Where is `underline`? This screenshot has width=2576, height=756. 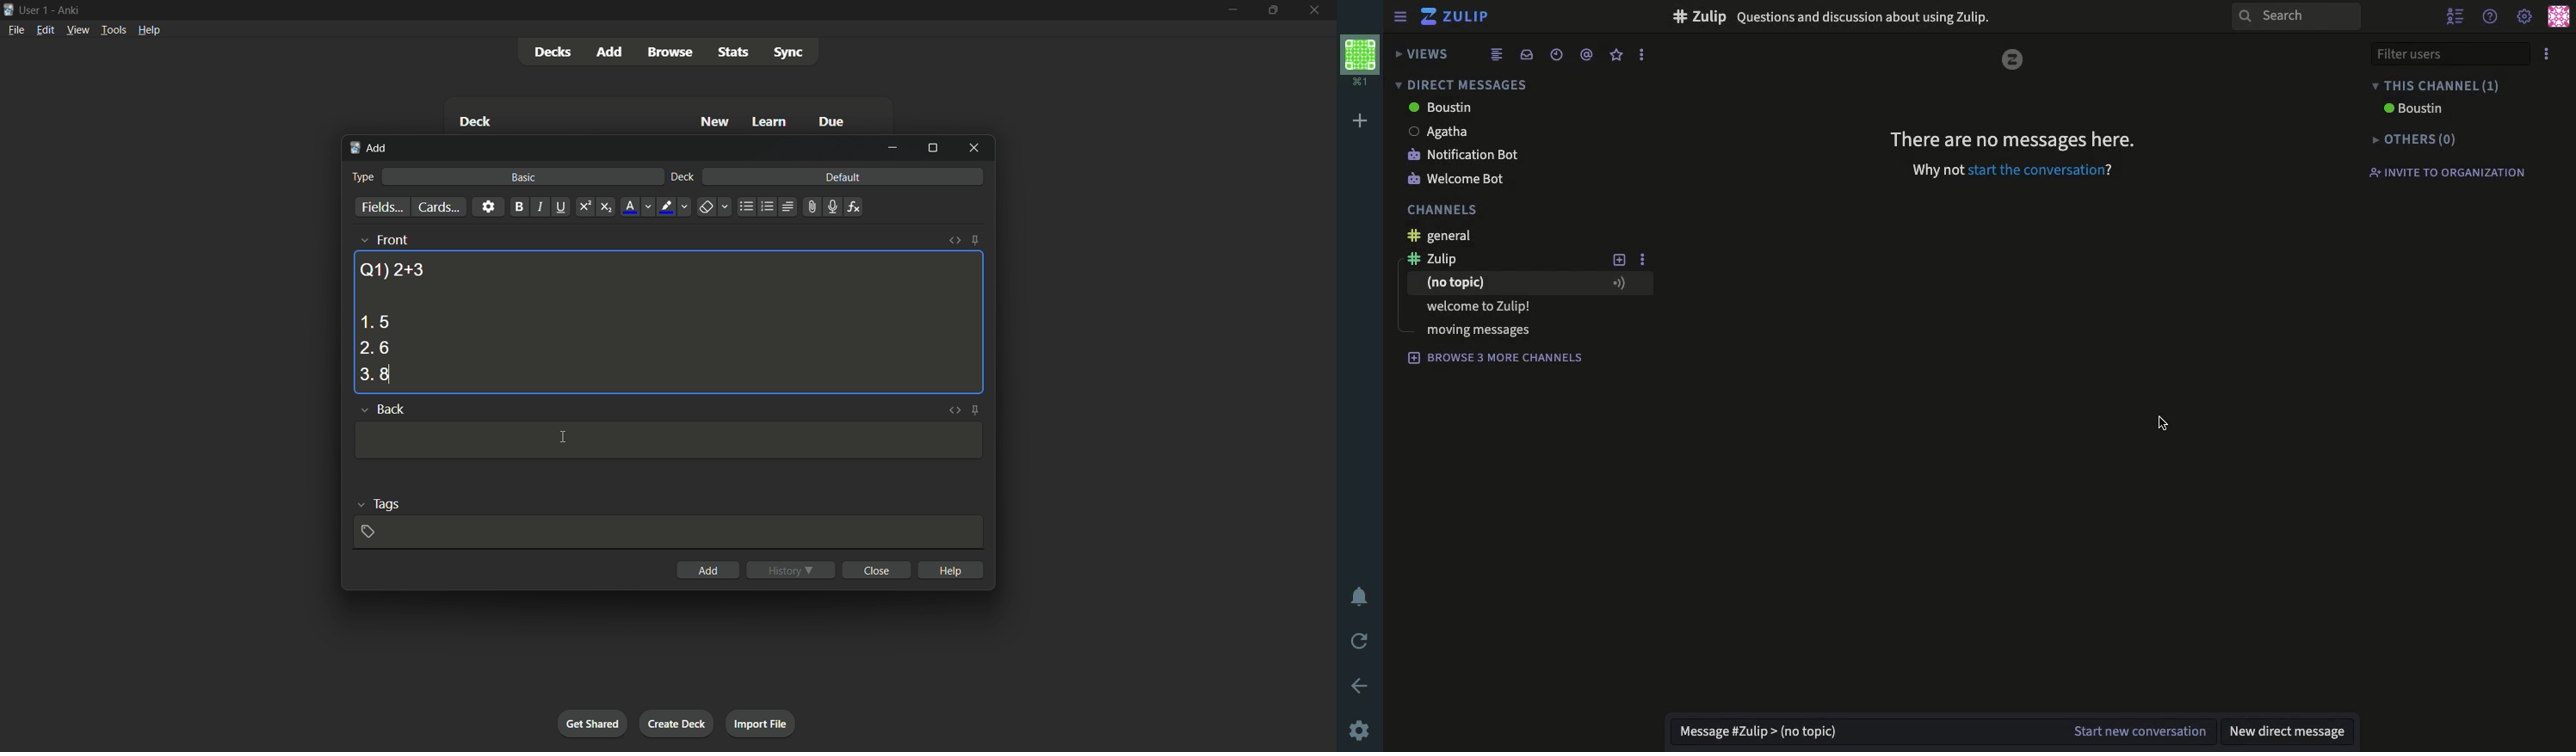 underline is located at coordinates (561, 207).